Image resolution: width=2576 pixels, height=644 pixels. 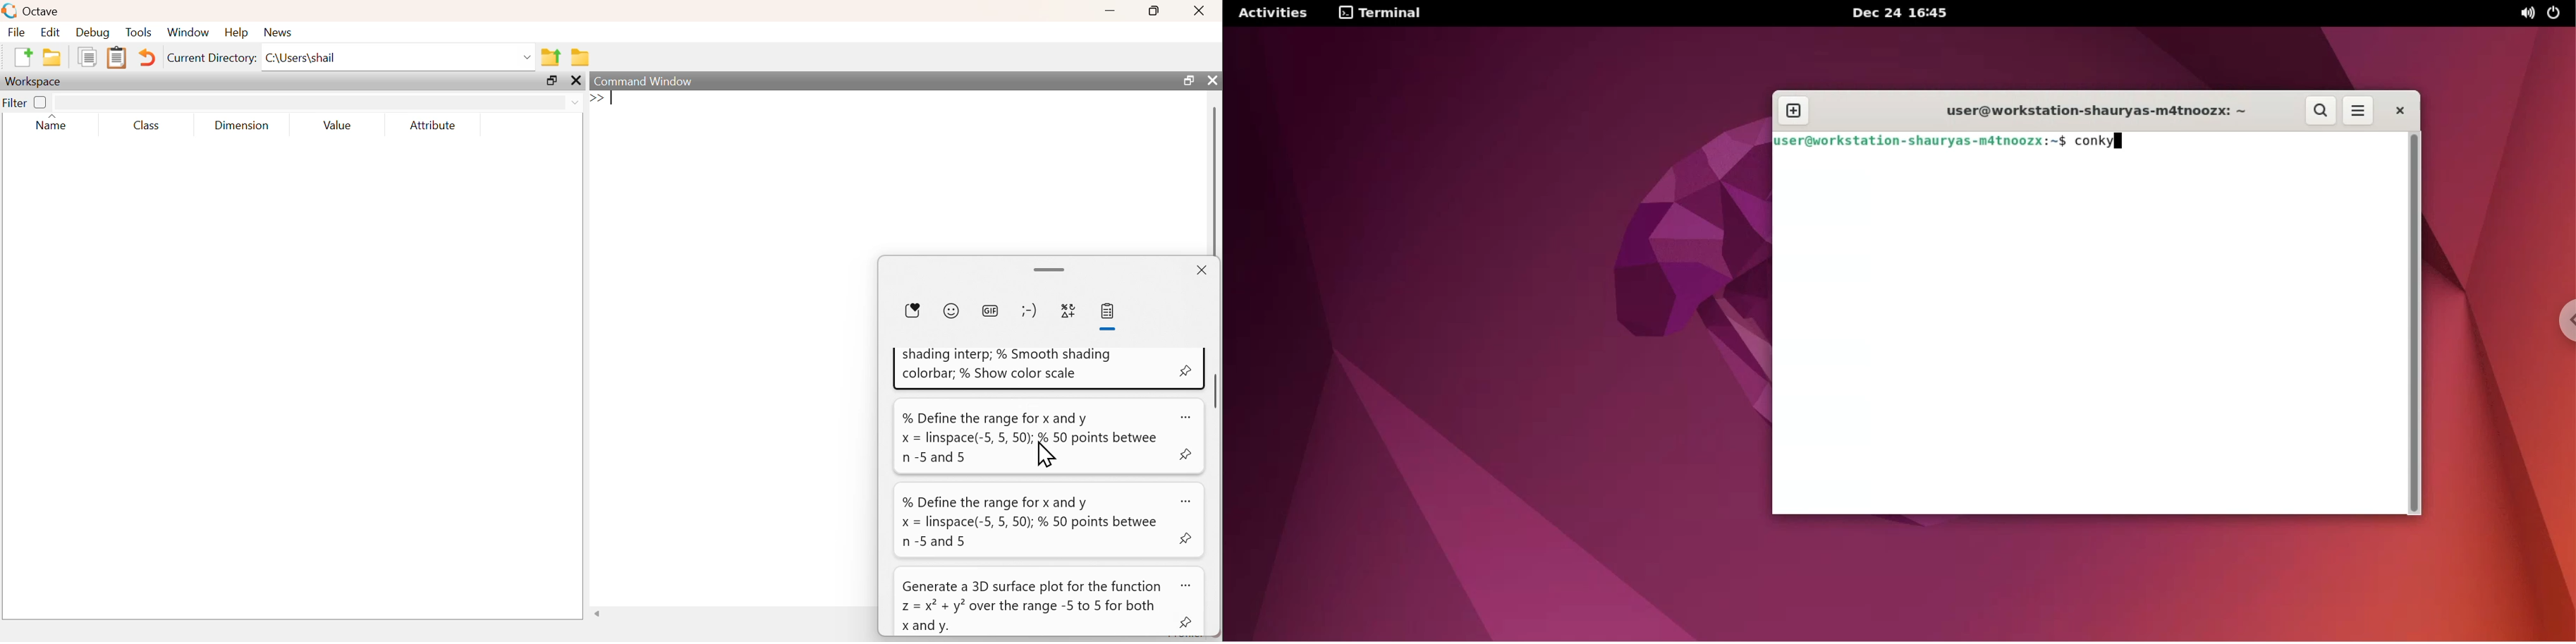 What do you see at coordinates (11, 11) in the screenshot?
I see `Logo` at bounding box center [11, 11].